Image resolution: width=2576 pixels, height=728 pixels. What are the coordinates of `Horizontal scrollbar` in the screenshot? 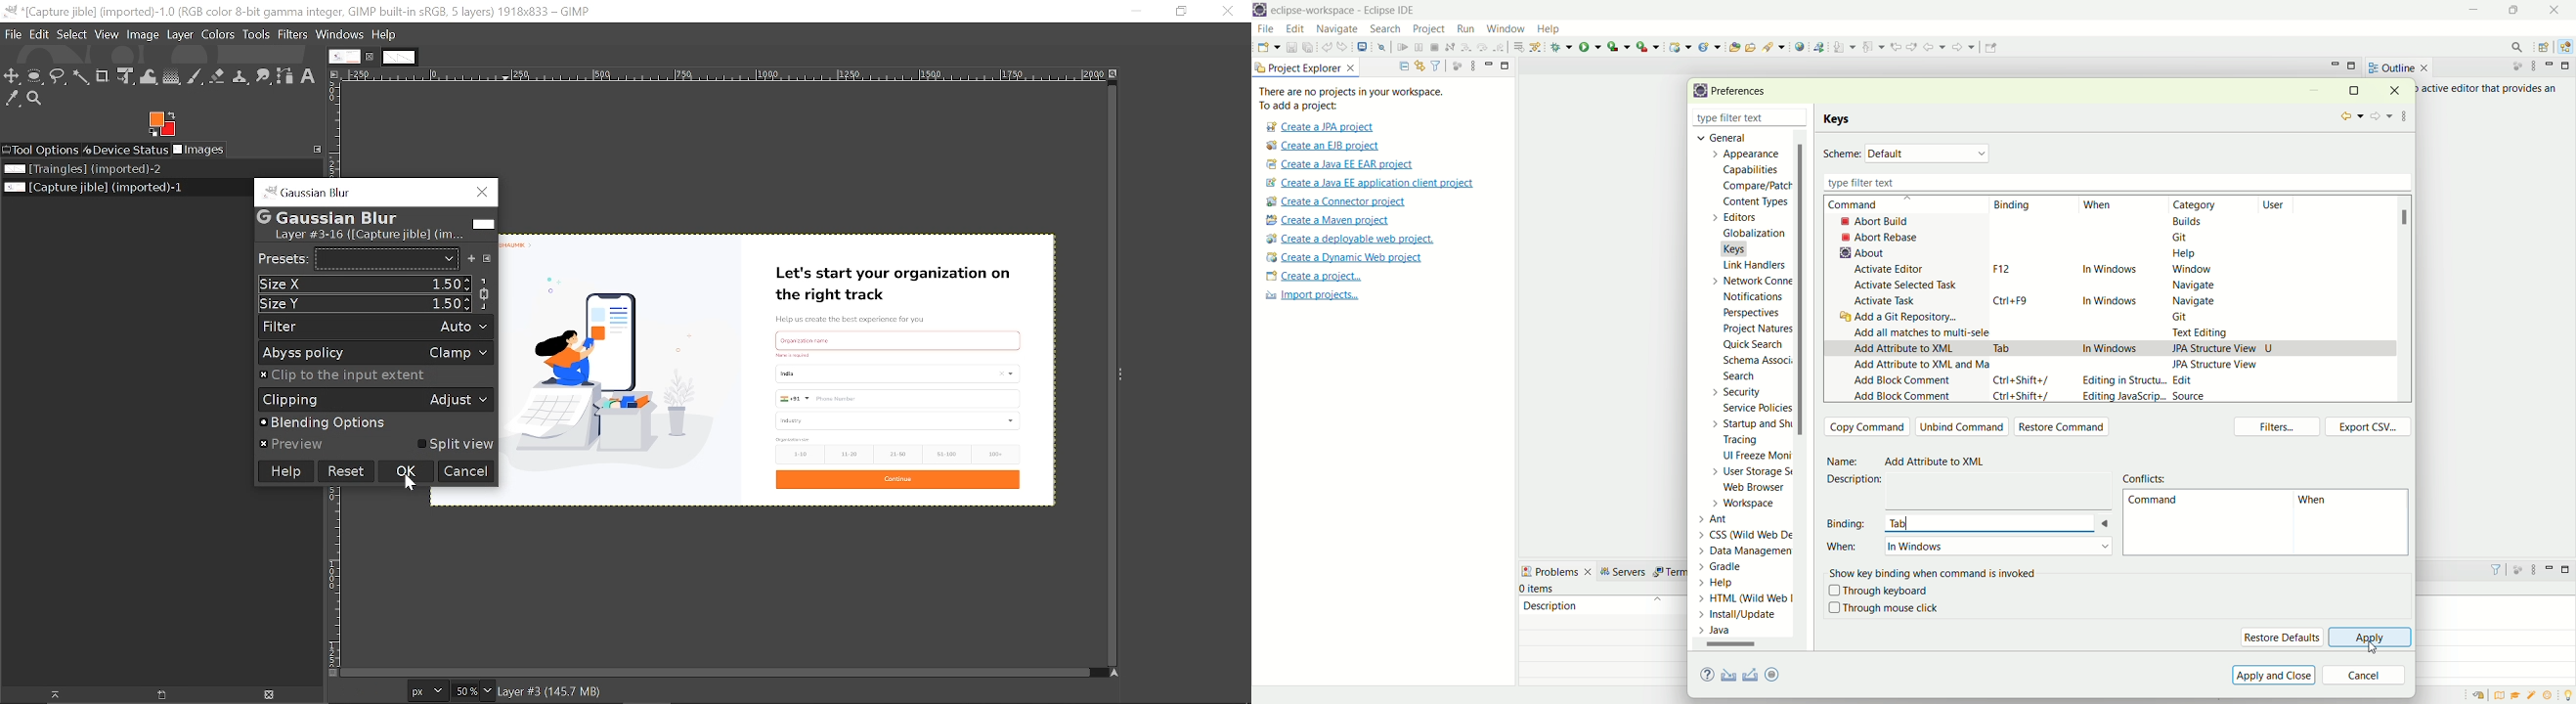 It's located at (715, 673).